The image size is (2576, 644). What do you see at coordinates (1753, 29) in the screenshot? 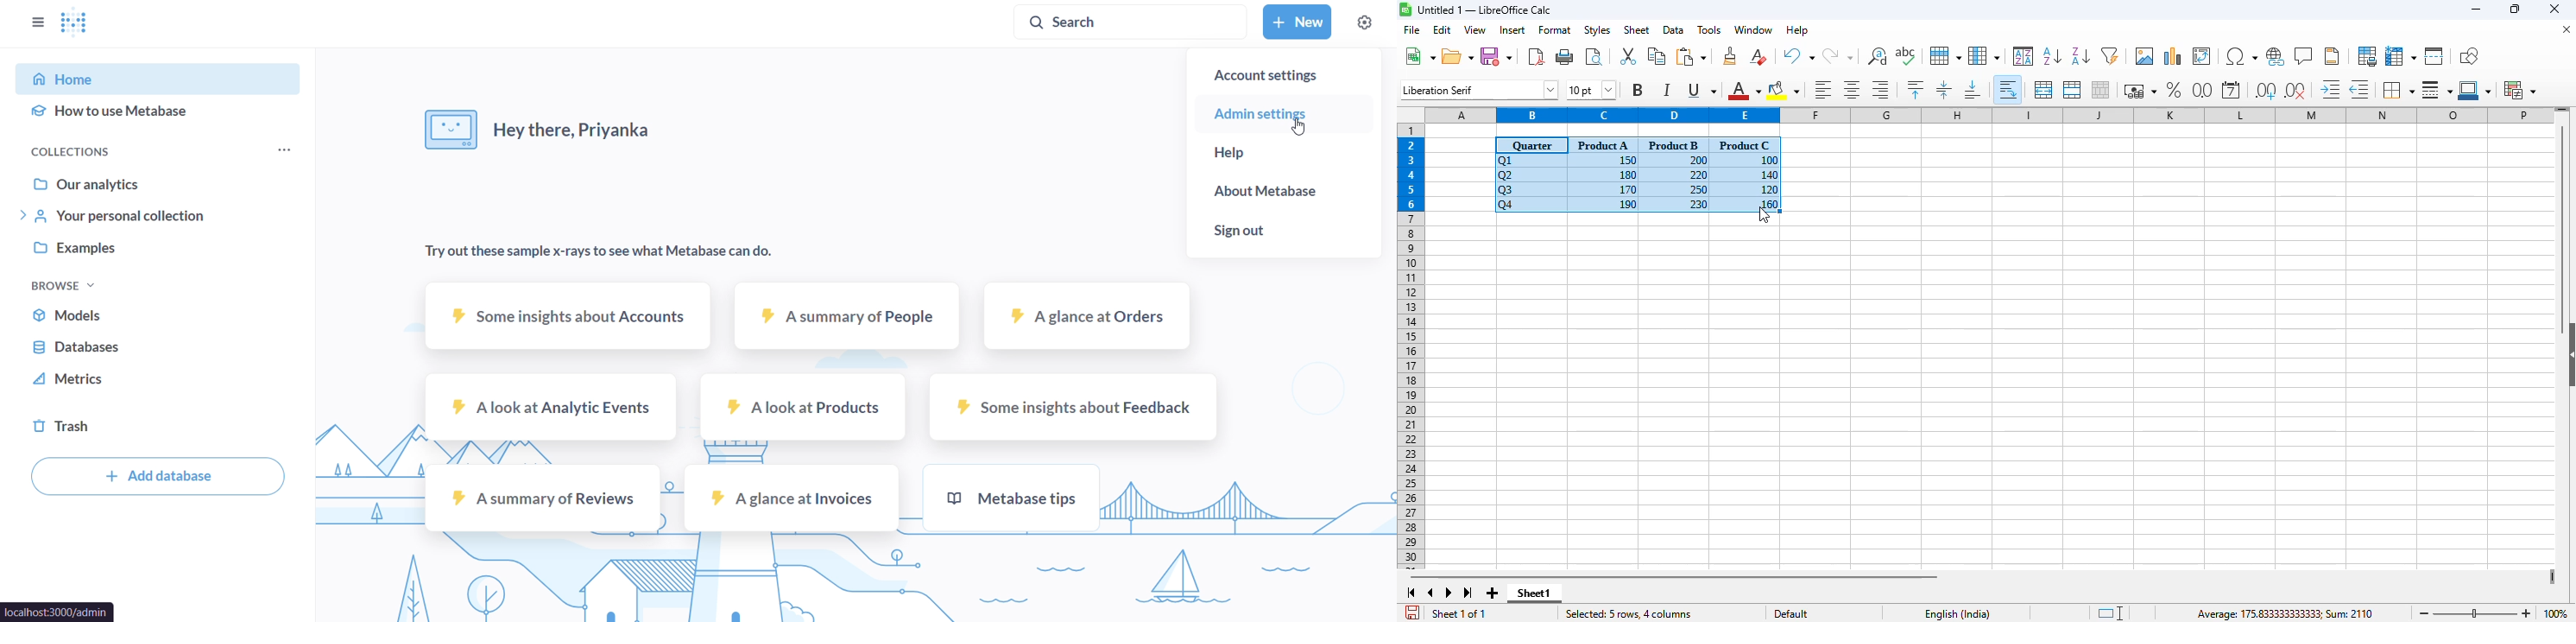
I see `window` at bounding box center [1753, 29].